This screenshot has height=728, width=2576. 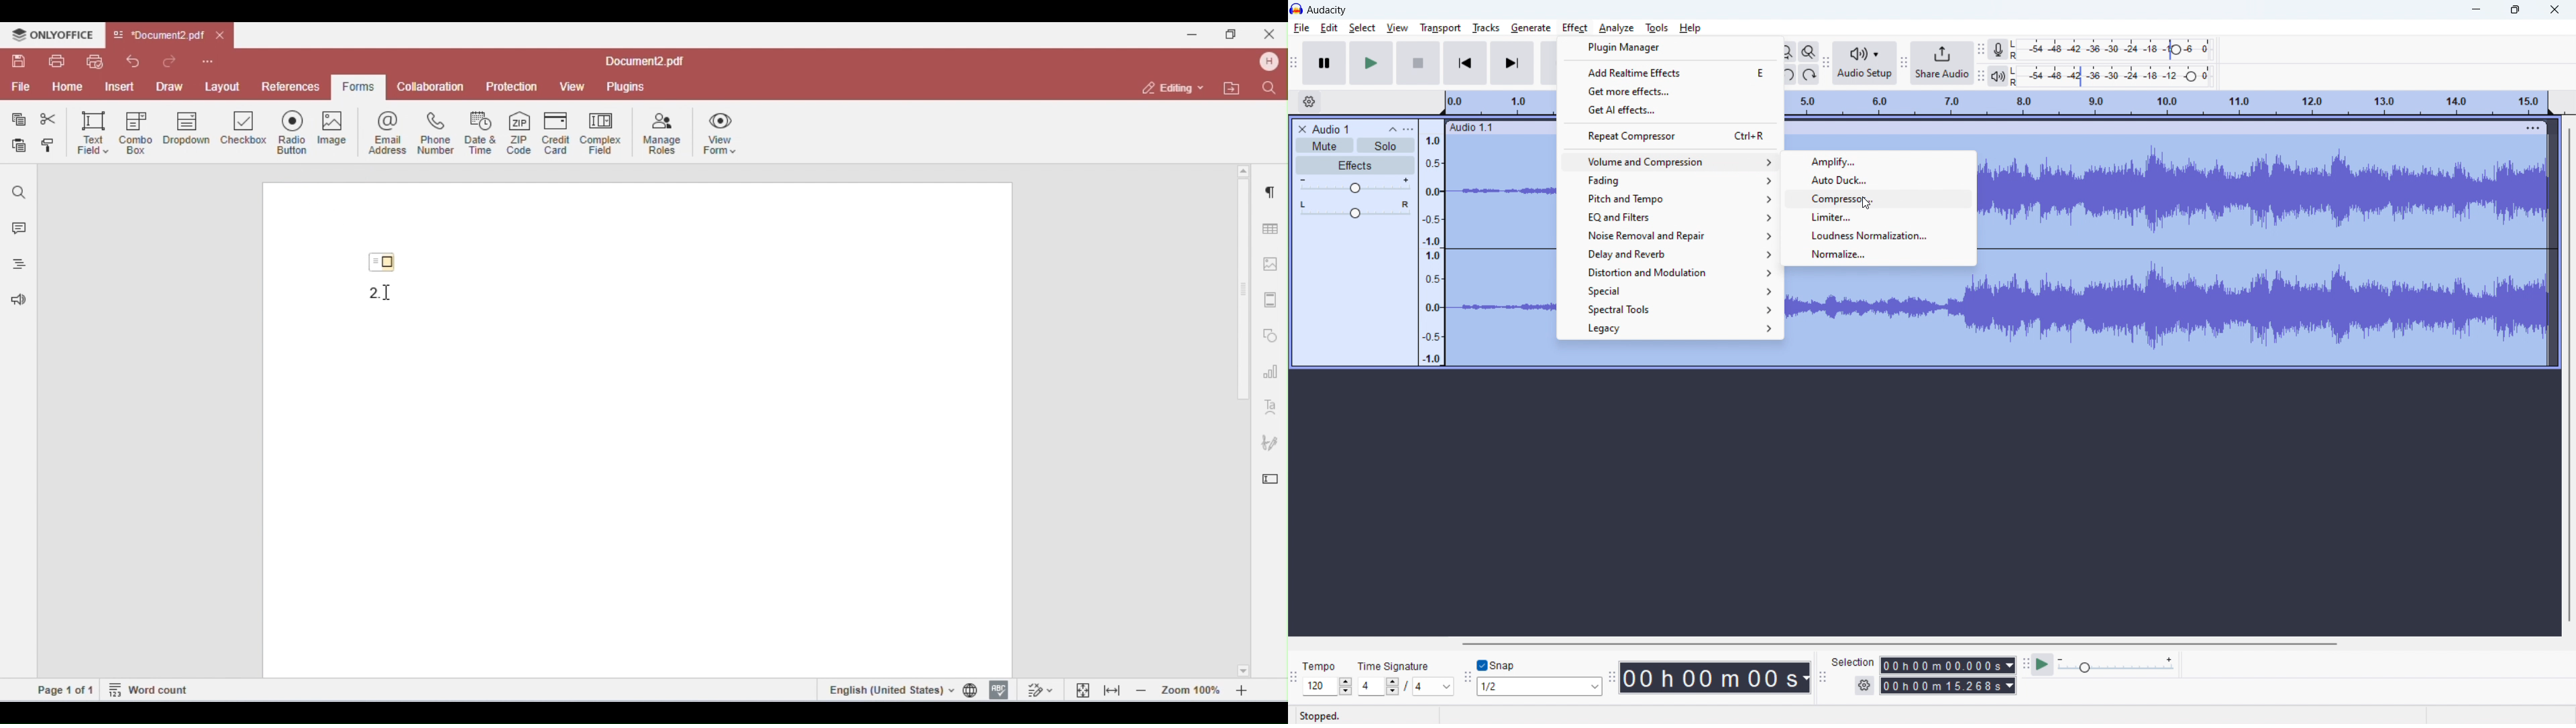 I want to click on file, so click(x=1301, y=29).